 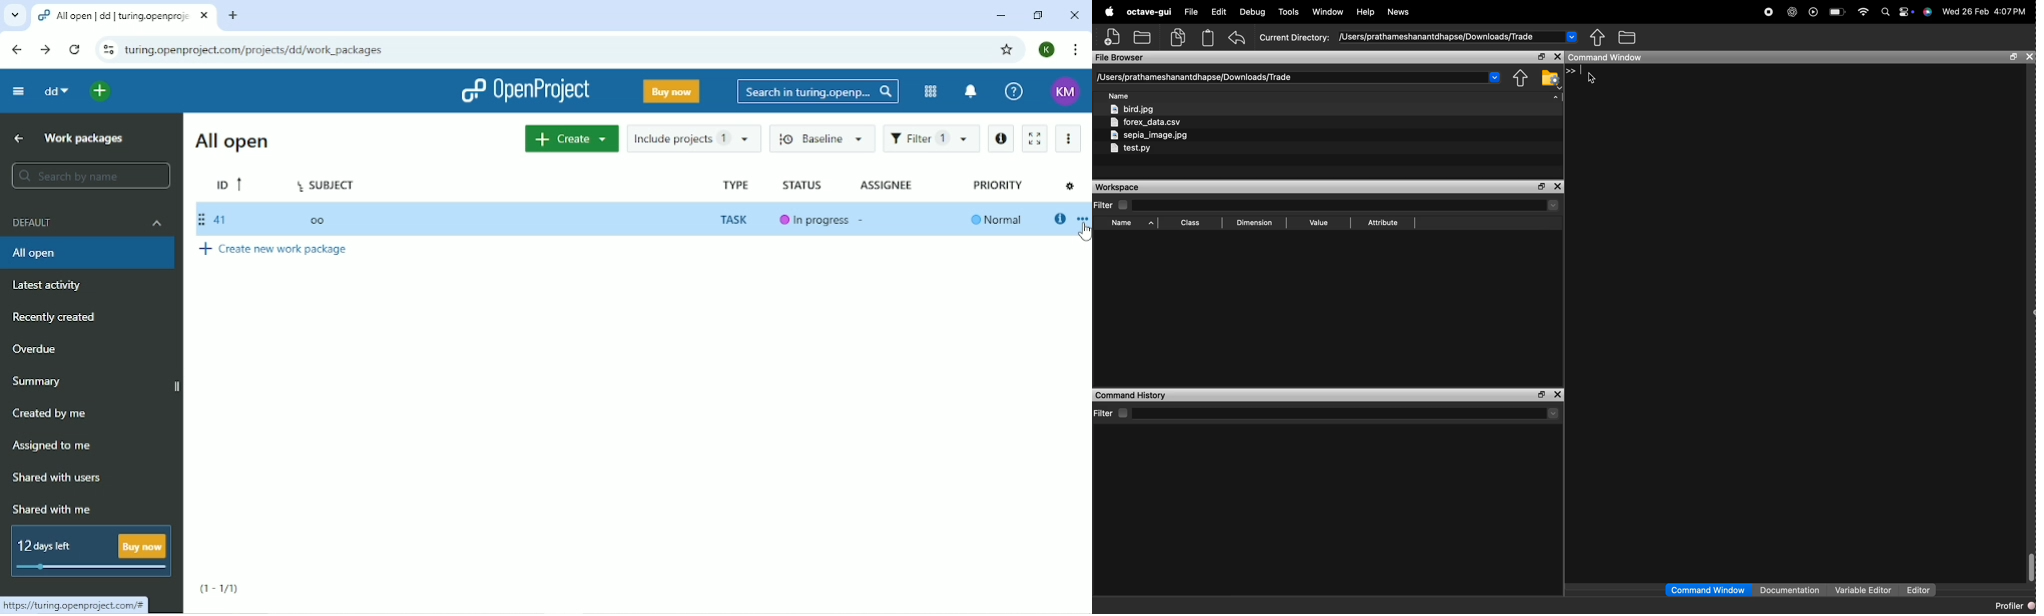 I want to click on Recently created, so click(x=57, y=316).